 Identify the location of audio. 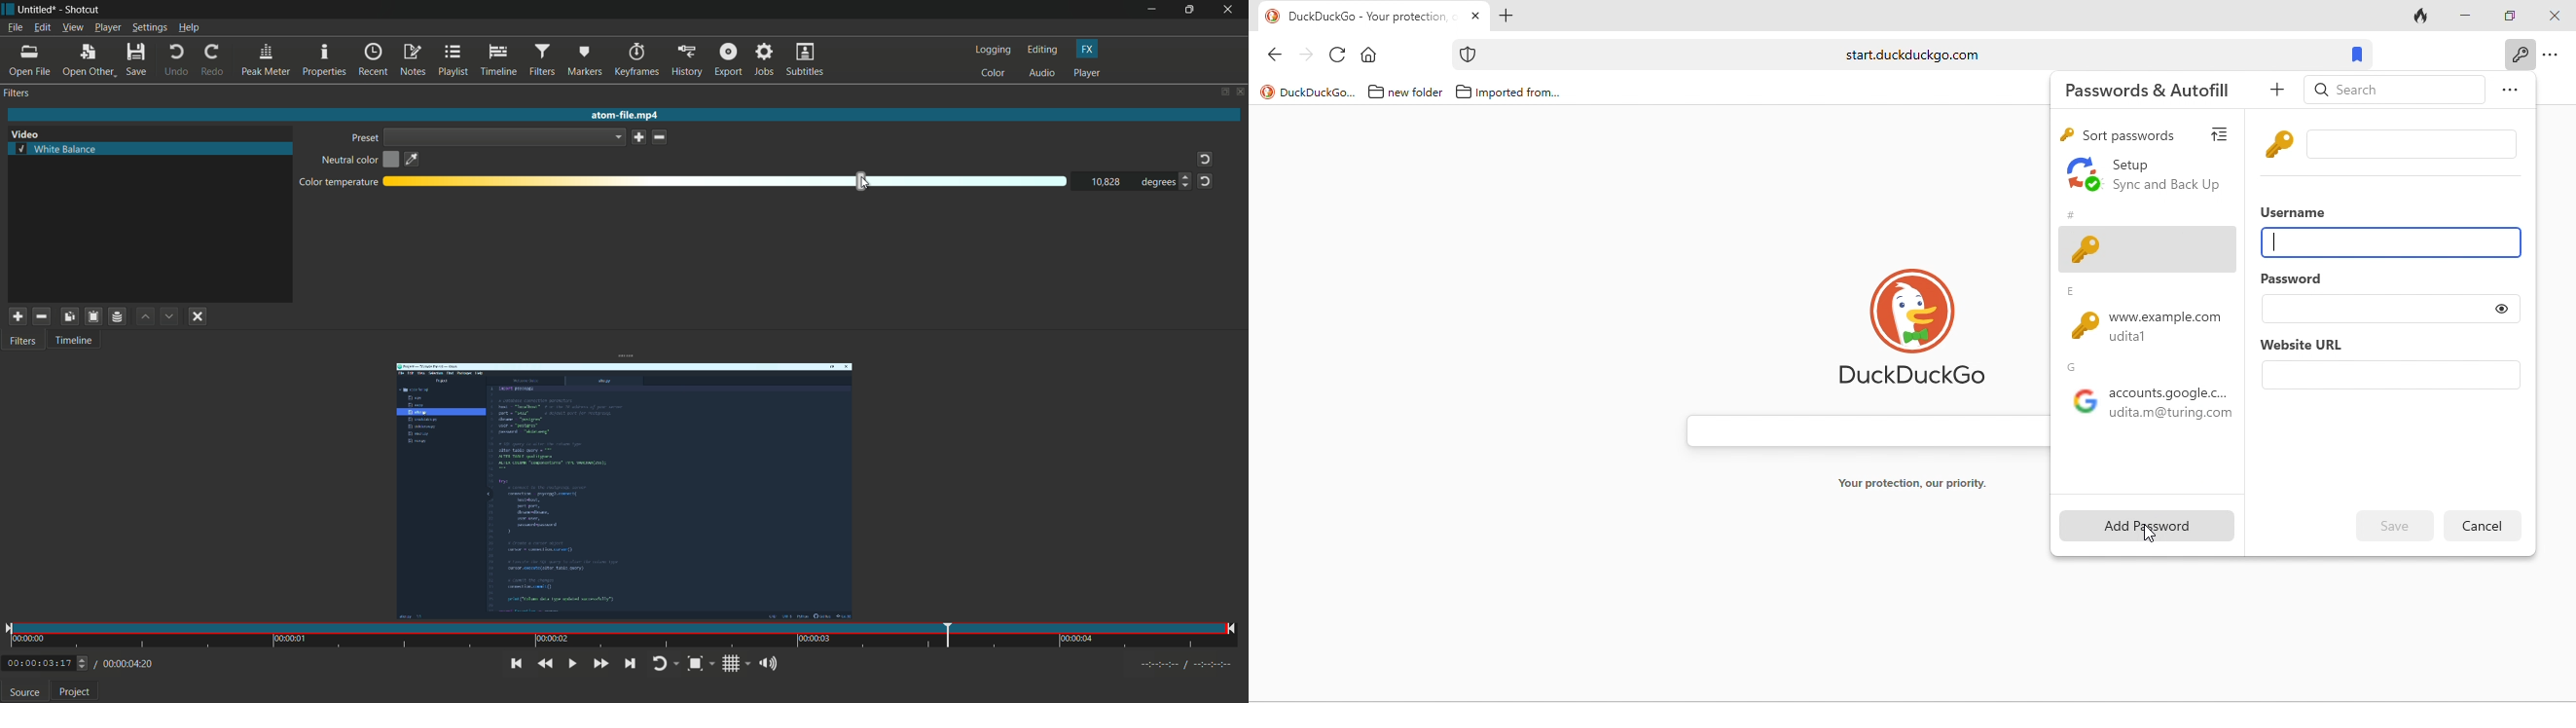
(1042, 74).